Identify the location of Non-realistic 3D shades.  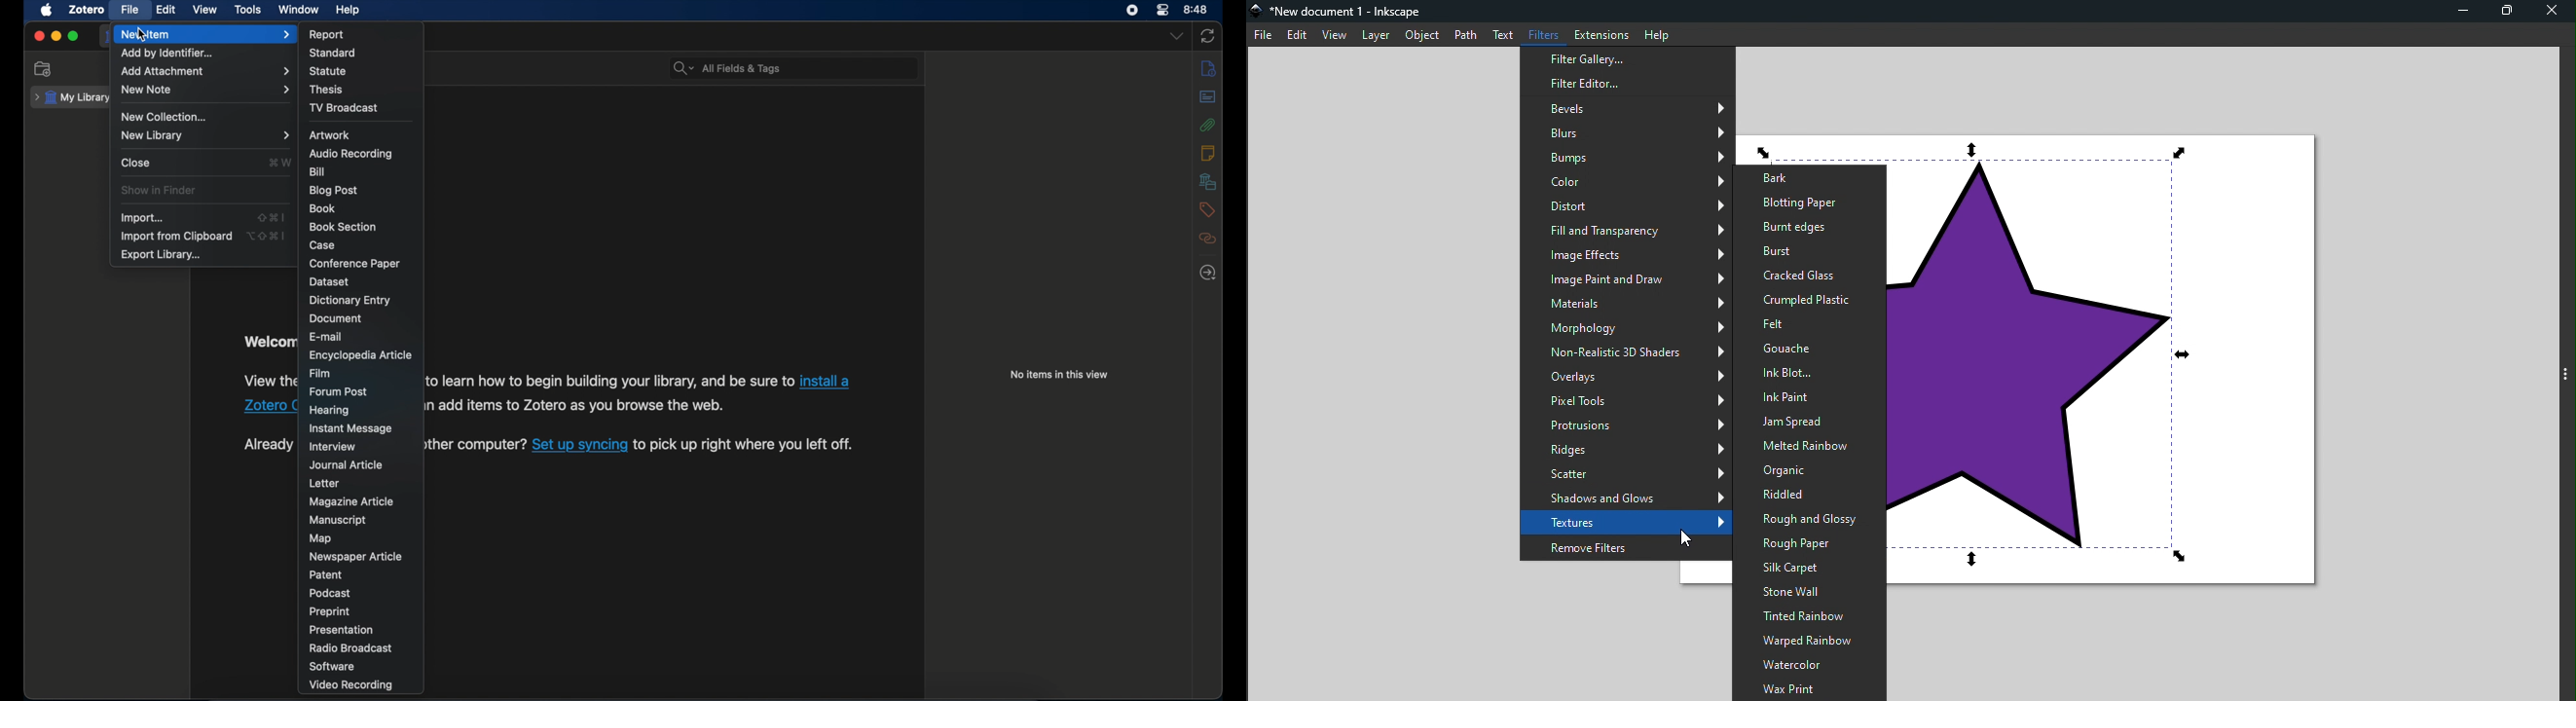
(1625, 354).